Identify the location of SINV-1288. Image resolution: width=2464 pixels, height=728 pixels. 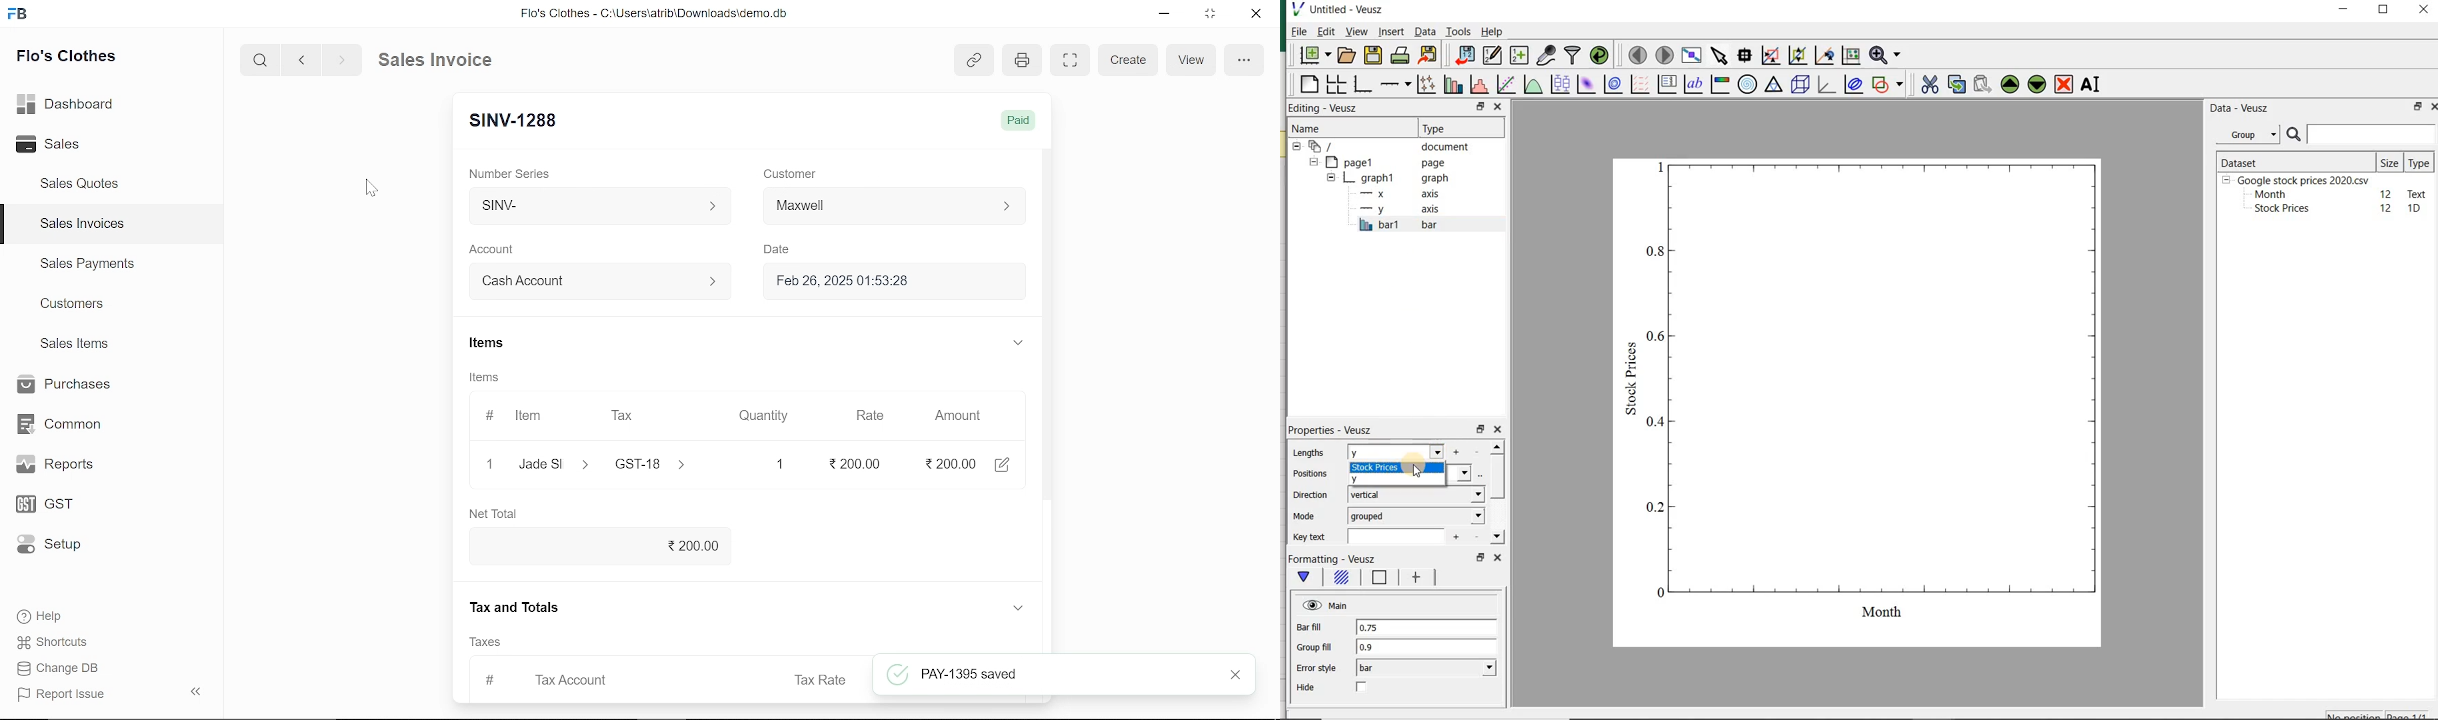
(517, 121).